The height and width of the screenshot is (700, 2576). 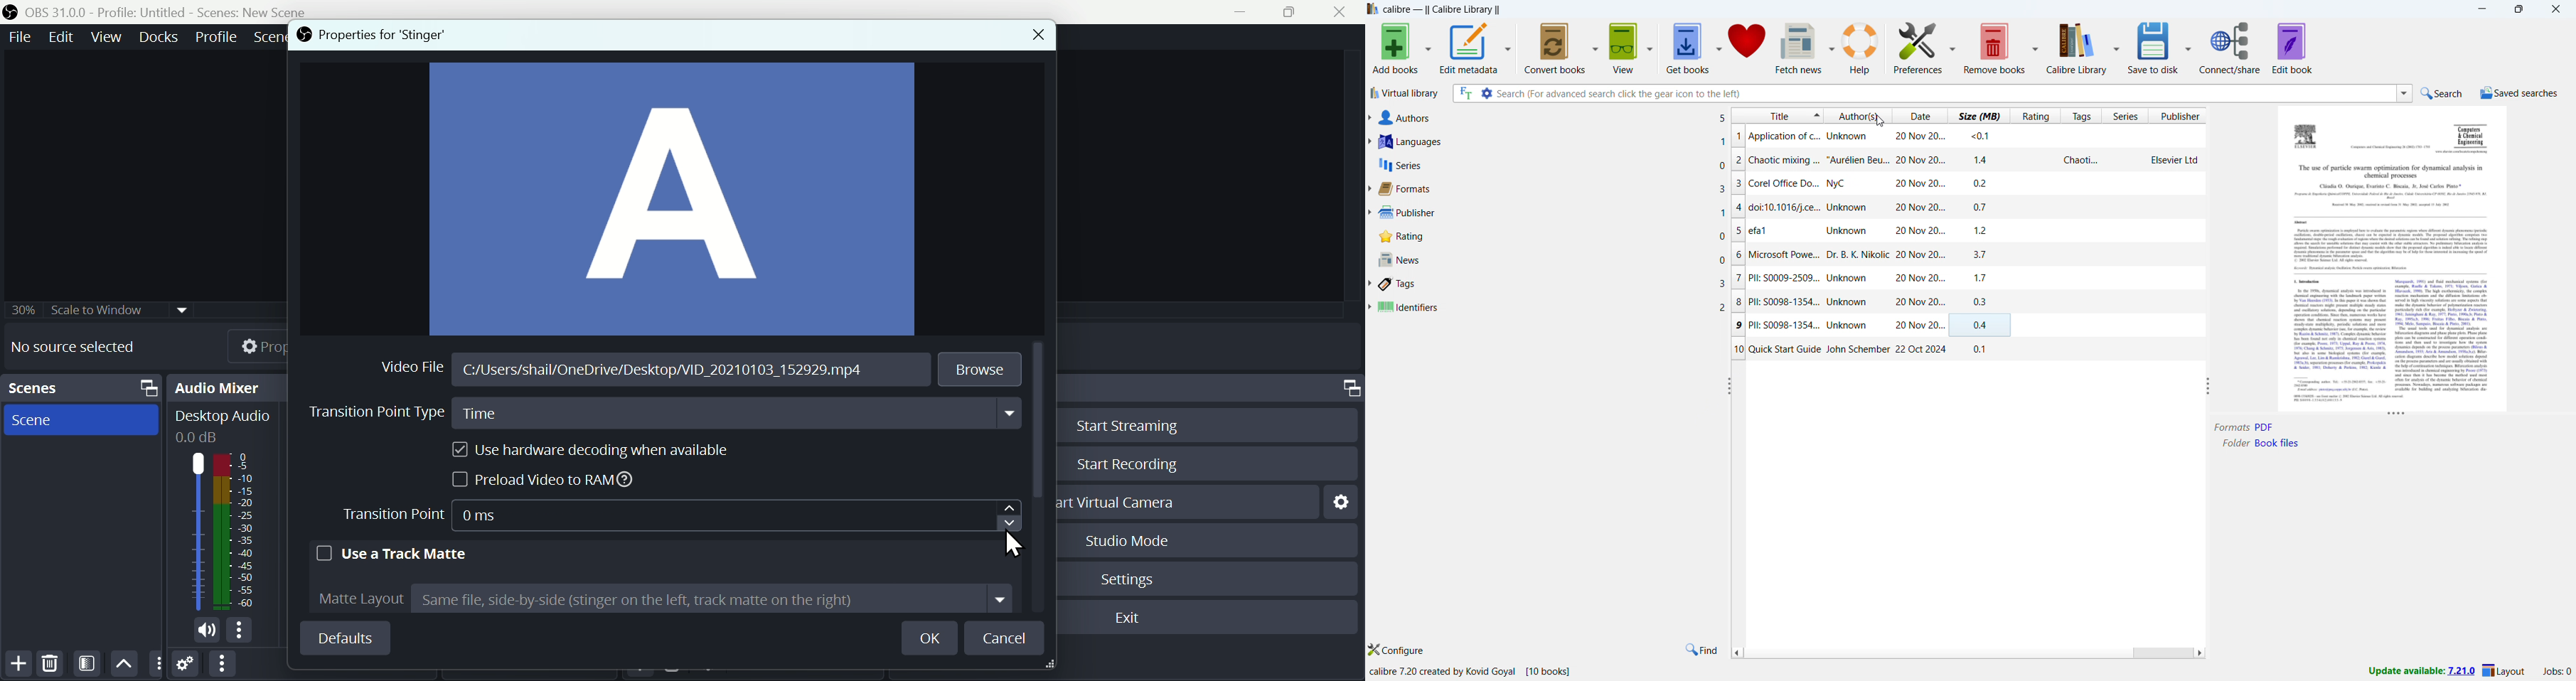 I want to click on Maximise, so click(x=1295, y=13).